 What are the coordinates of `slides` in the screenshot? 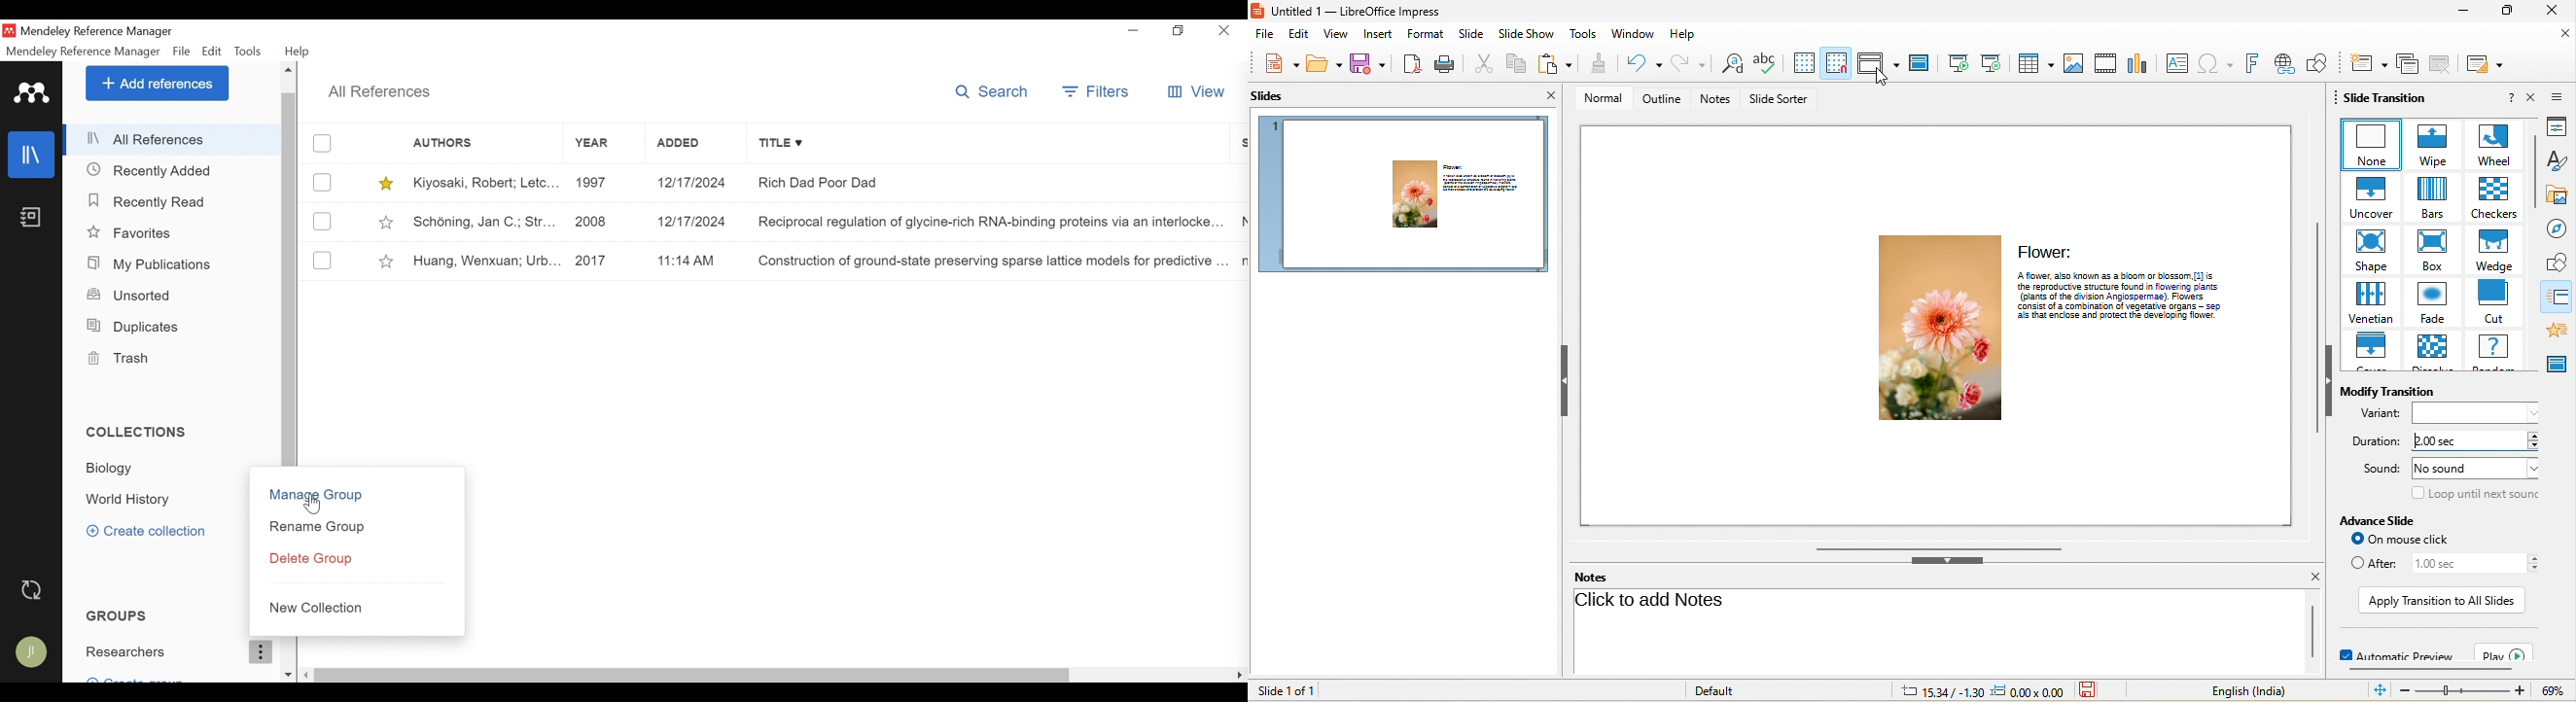 It's located at (1268, 96).